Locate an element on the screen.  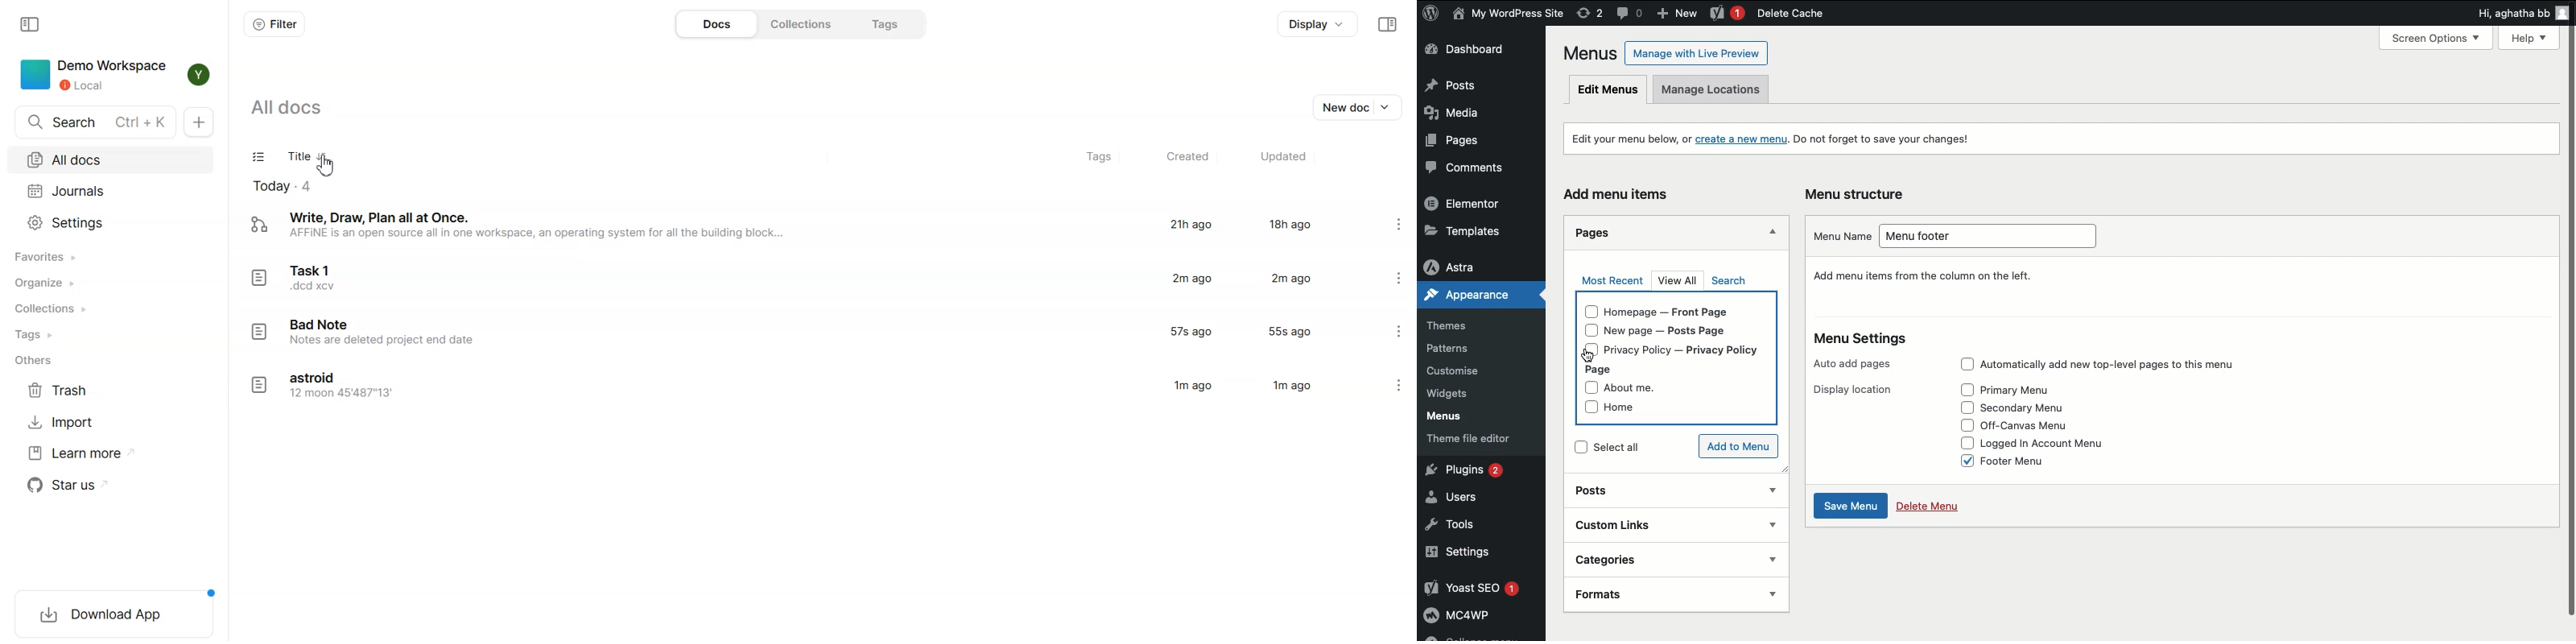
Bad Note is located at coordinates (319, 325).